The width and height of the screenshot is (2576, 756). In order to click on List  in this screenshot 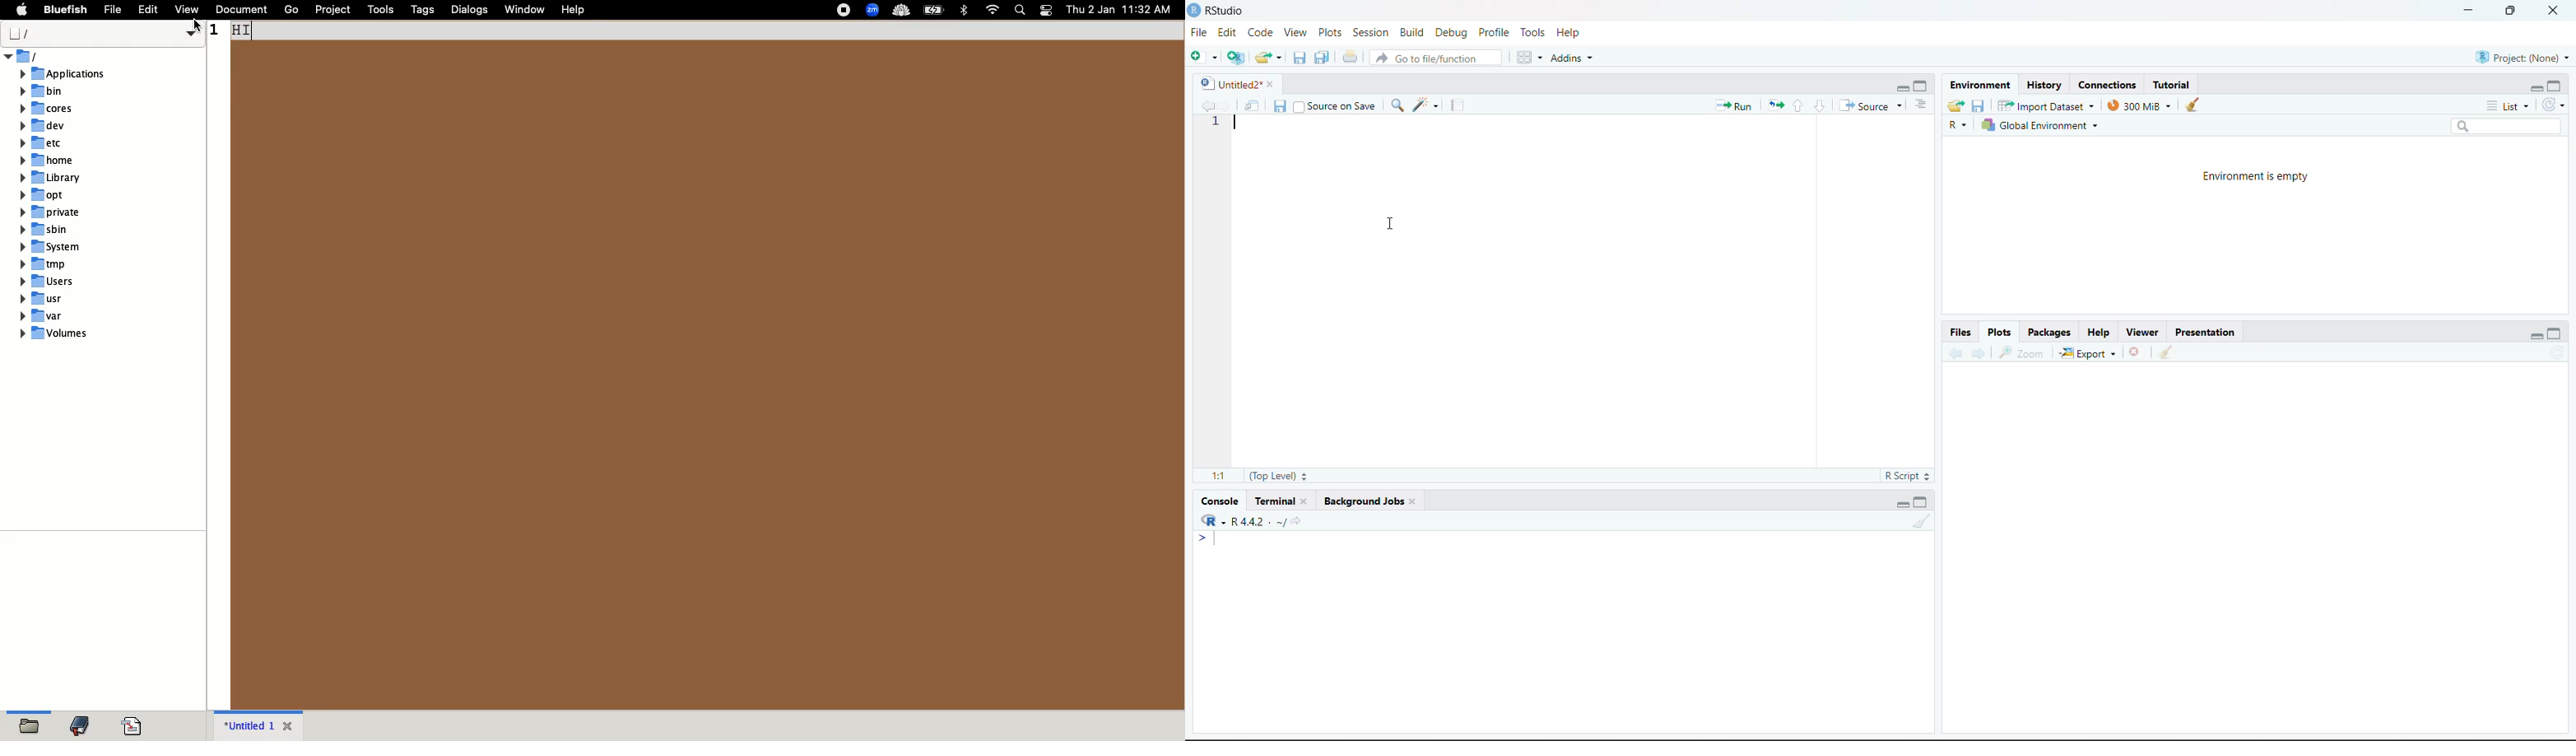, I will do `click(2509, 107)`.